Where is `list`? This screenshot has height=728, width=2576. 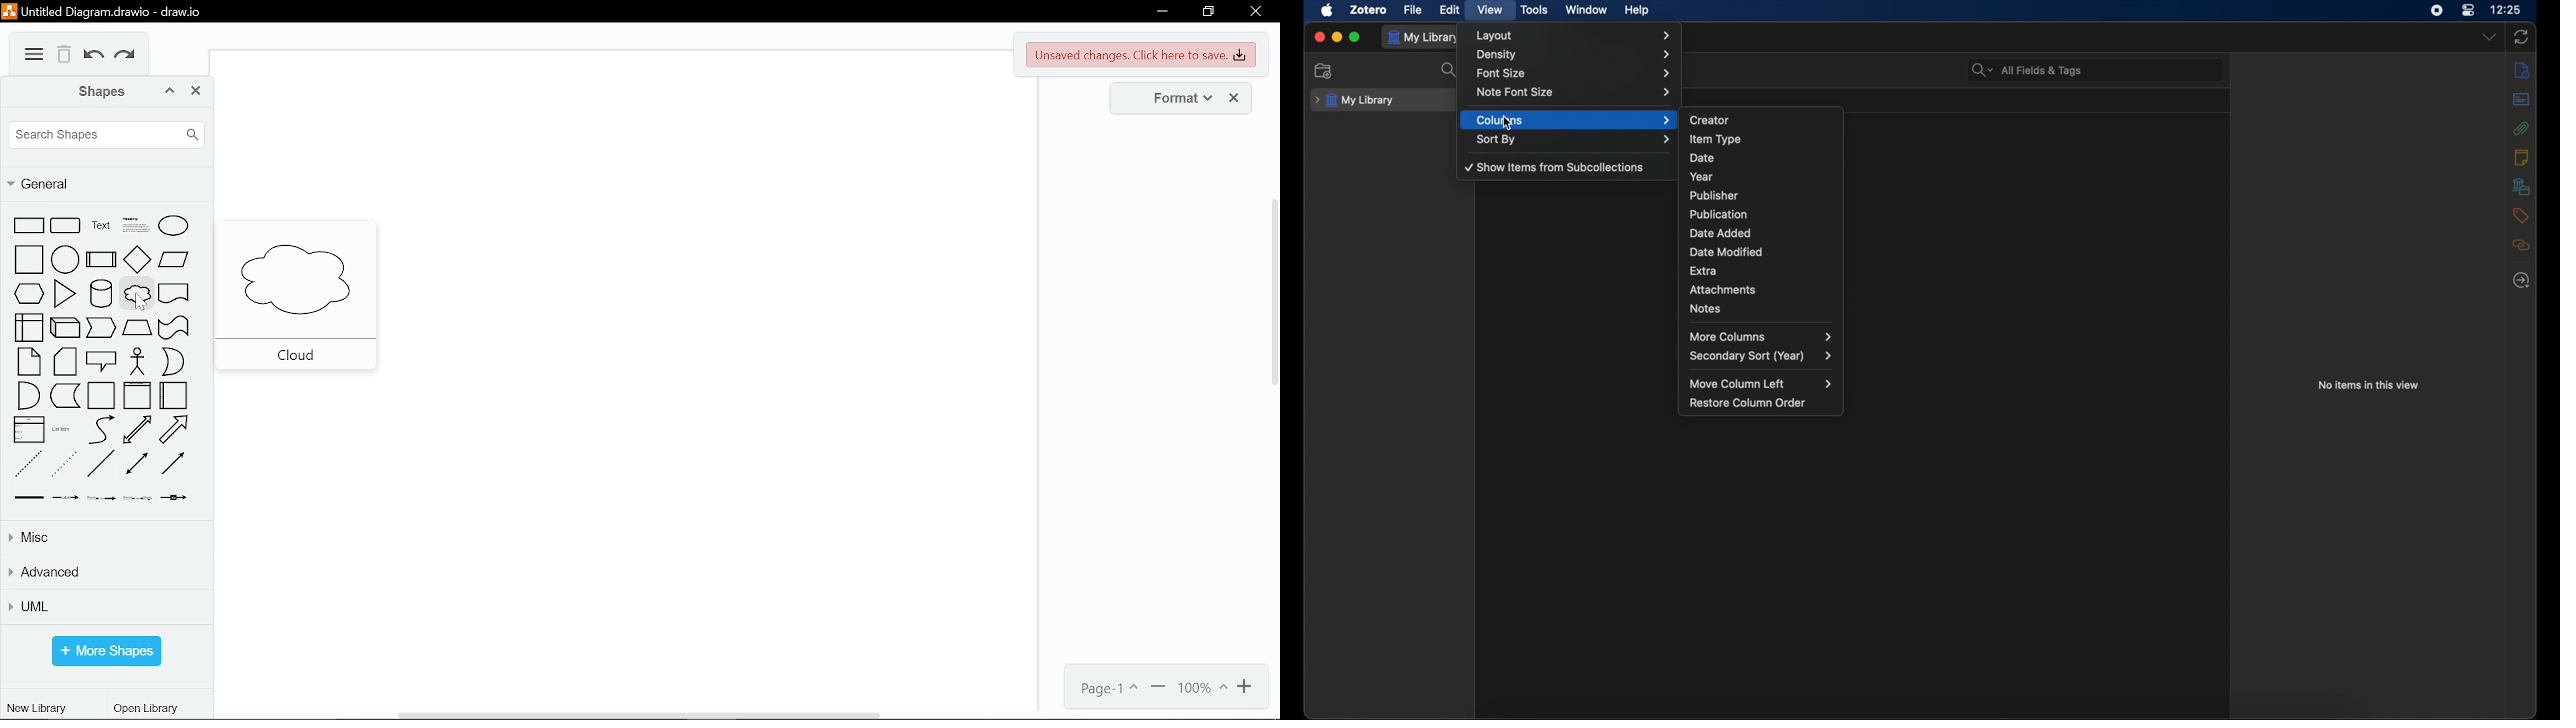
list is located at coordinates (30, 430).